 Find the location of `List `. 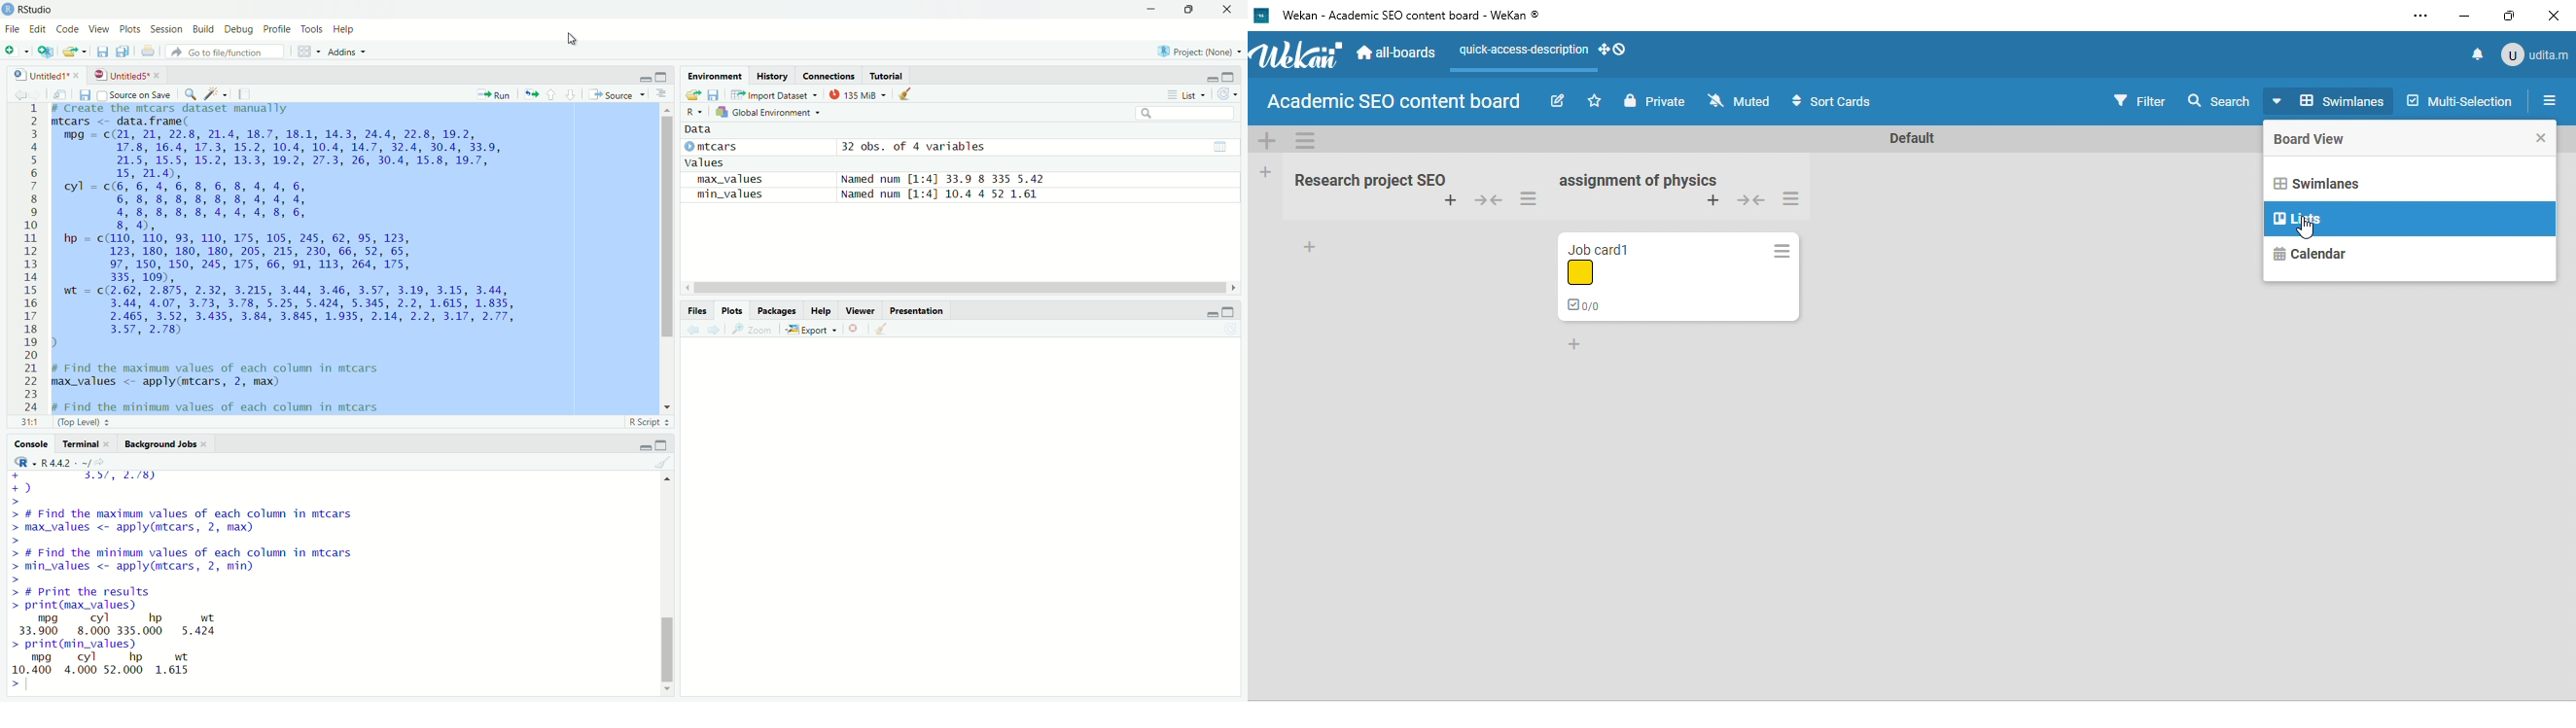

List  is located at coordinates (1186, 94).